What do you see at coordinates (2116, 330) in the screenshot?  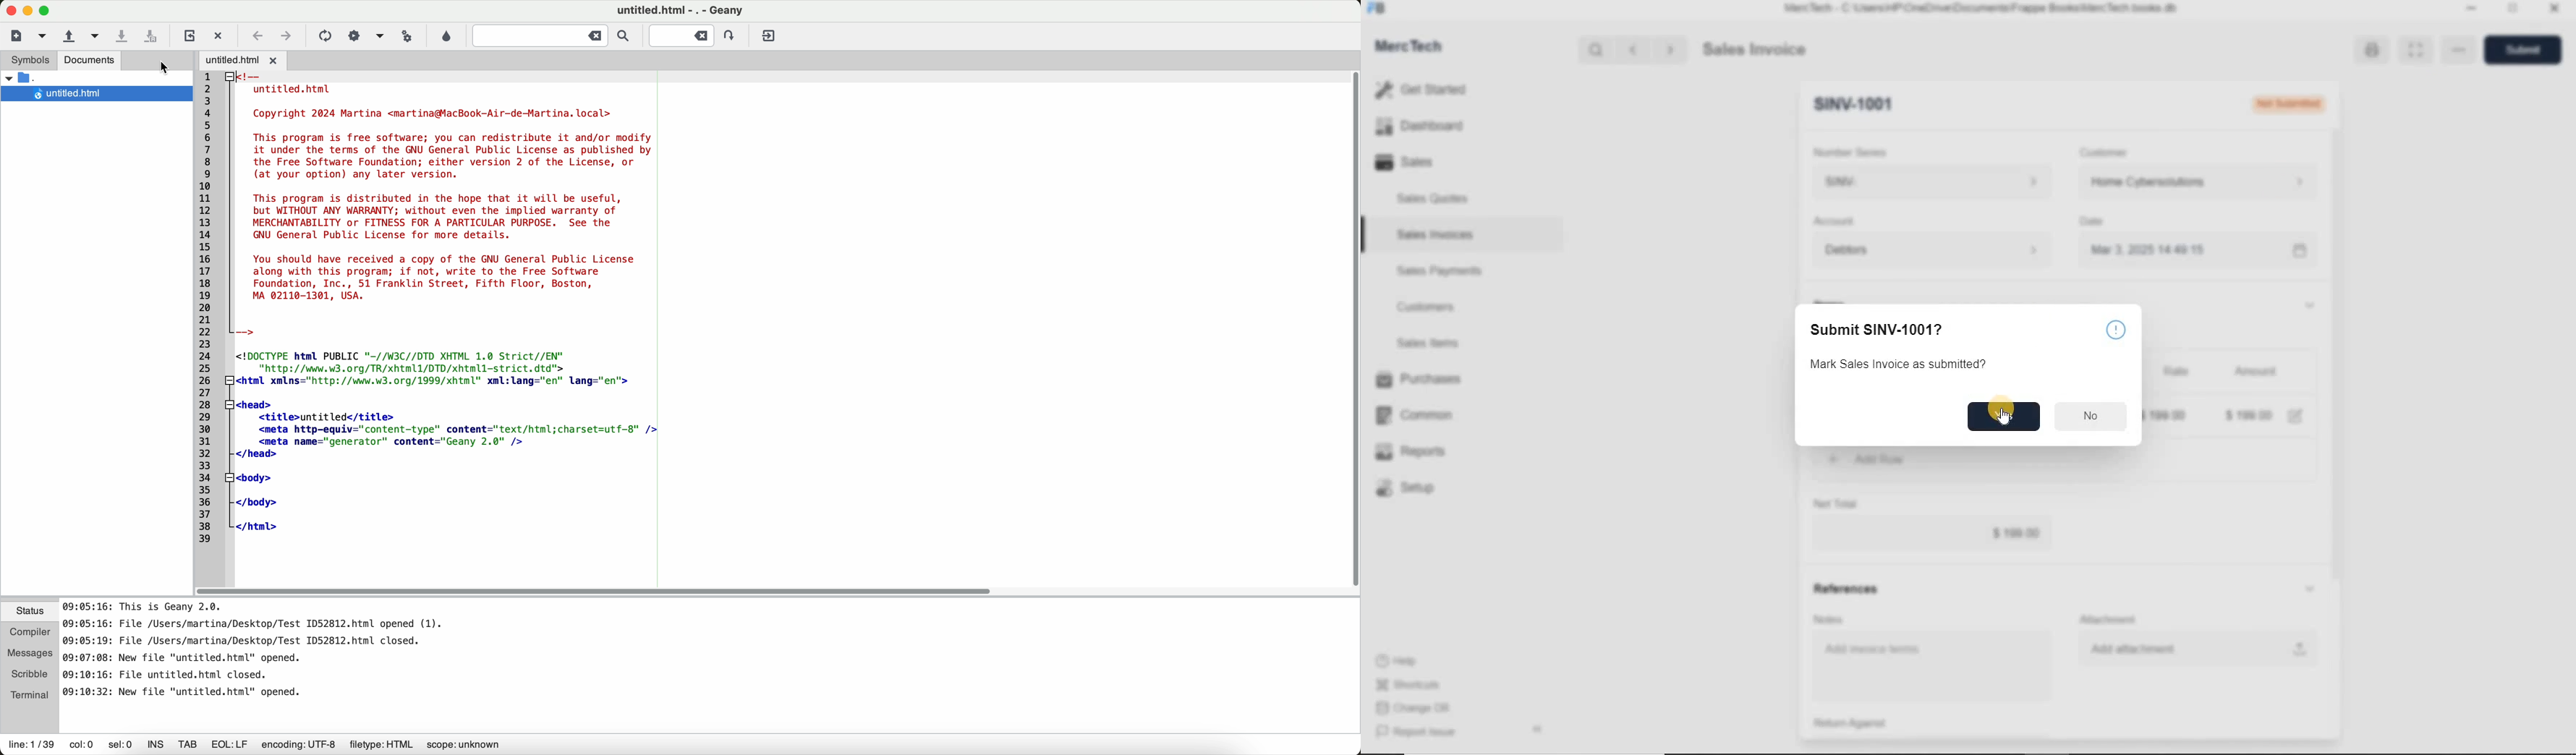 I see `warning sign` at bounding box center [2116, 330].